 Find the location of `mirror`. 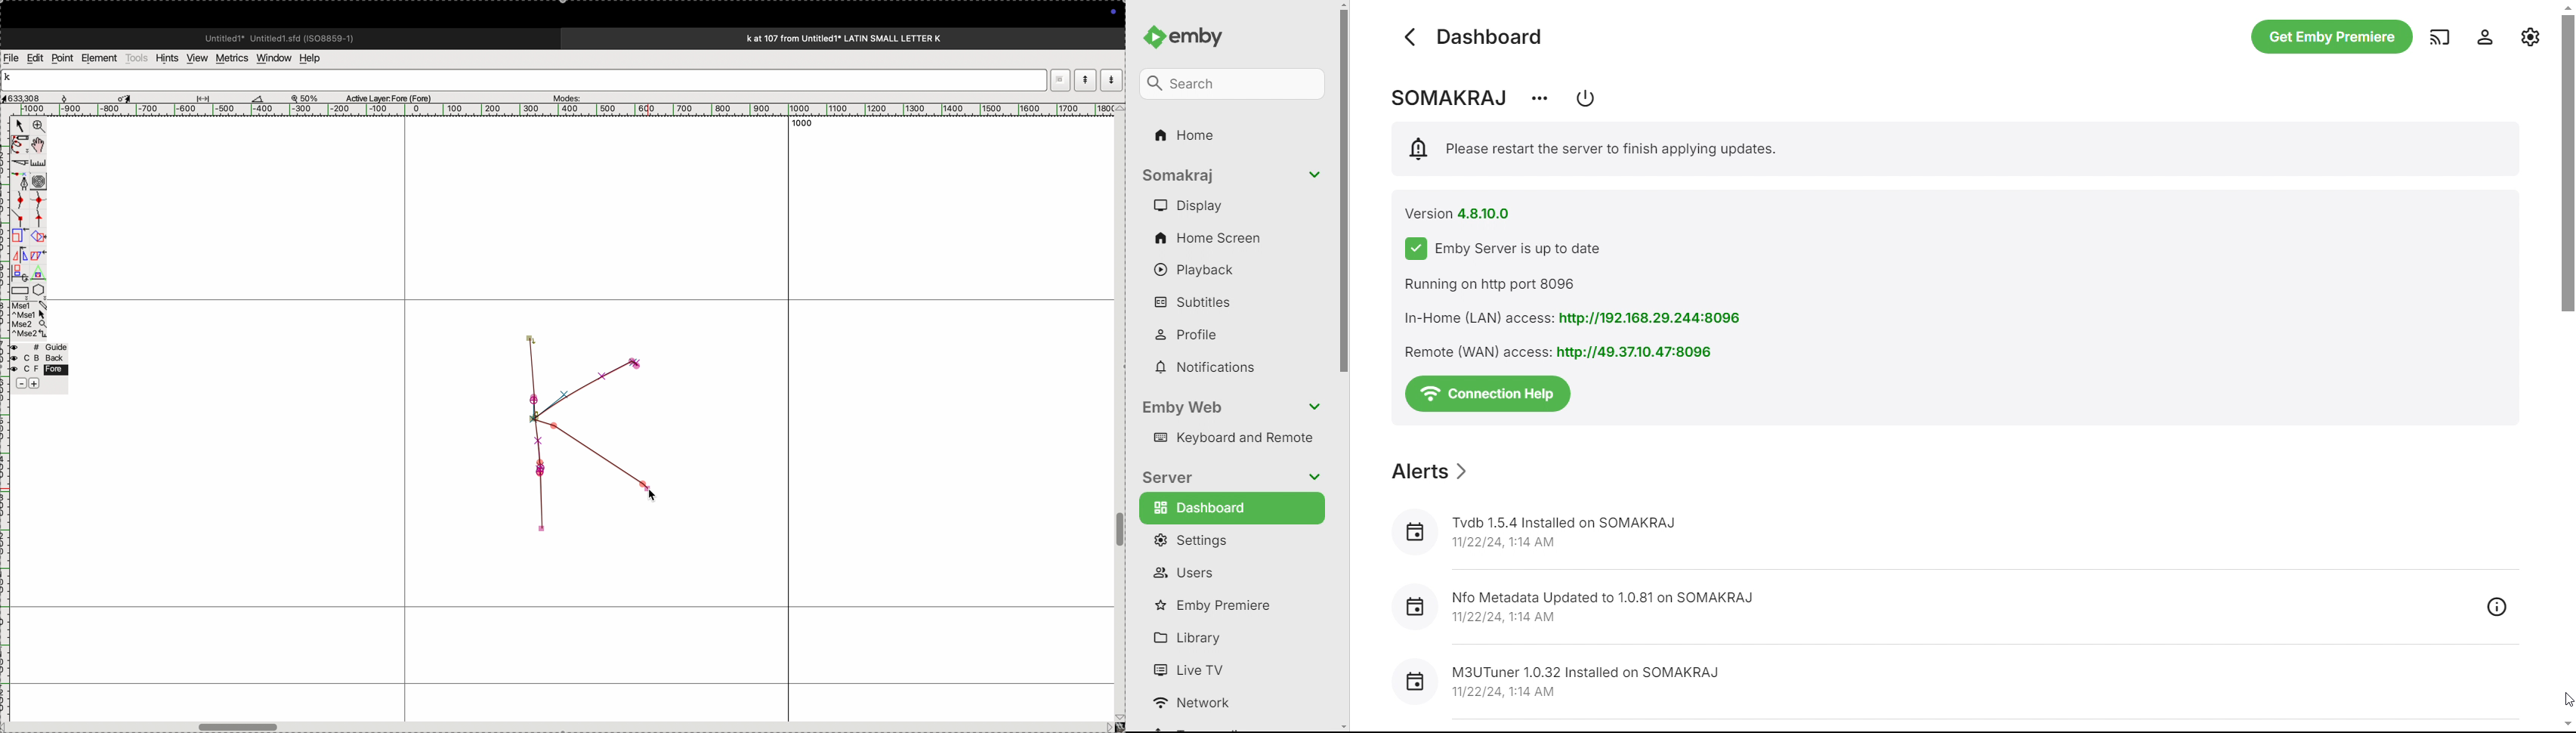

mirror is located at coordinates (19, 263).